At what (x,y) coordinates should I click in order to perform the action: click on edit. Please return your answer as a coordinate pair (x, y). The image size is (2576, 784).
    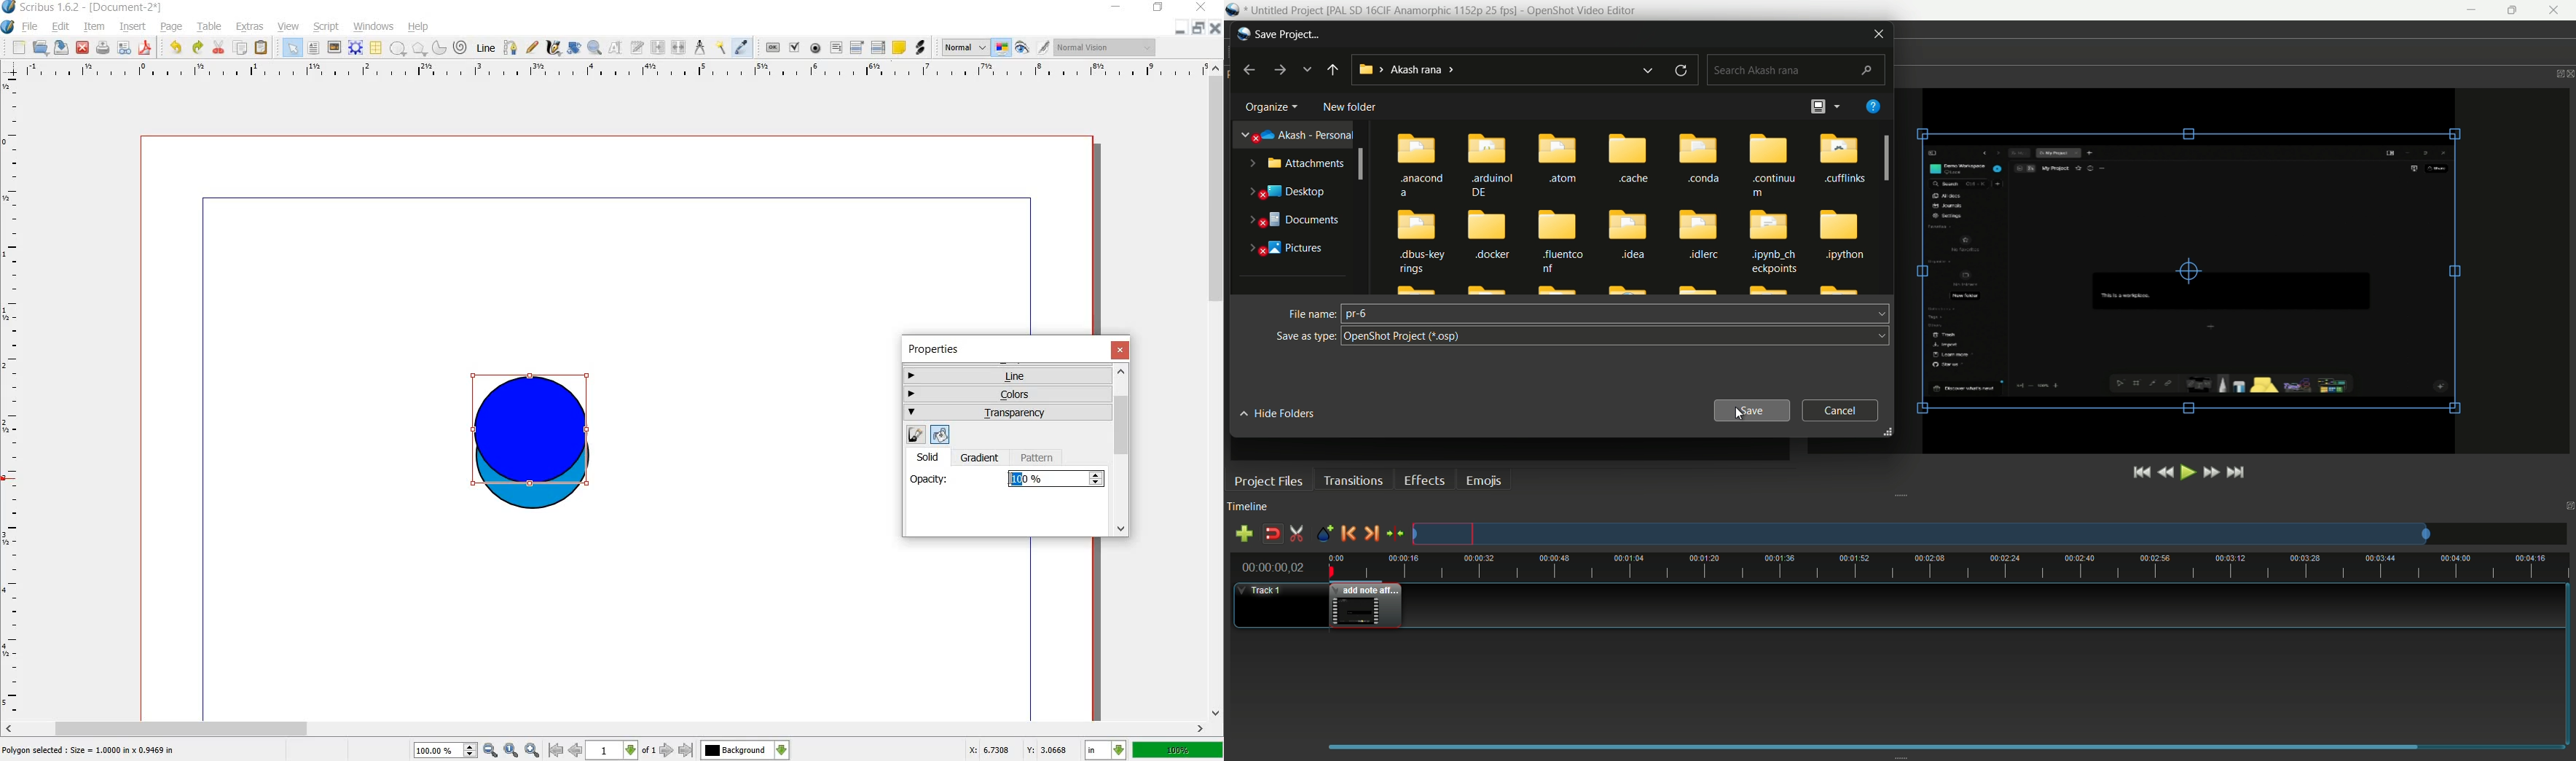
    Looking at the image, I should click on (63, 28).